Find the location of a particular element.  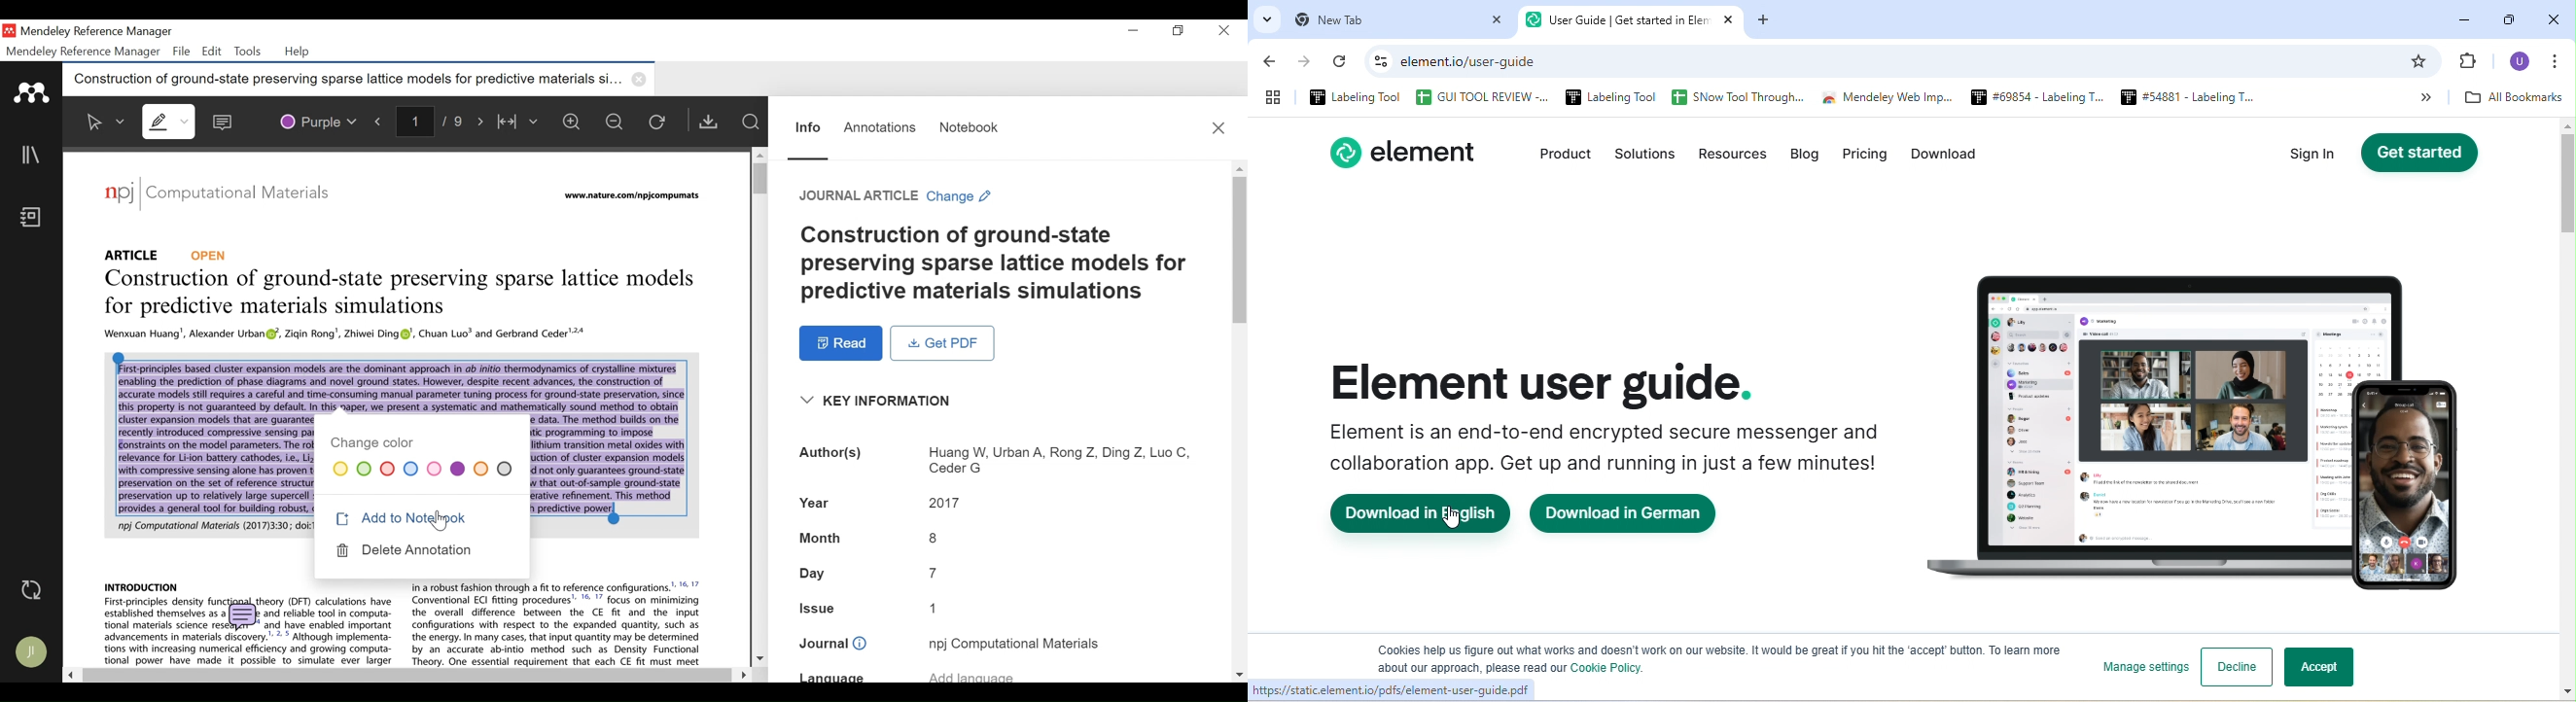

Title is located at coordinates (997, 264).